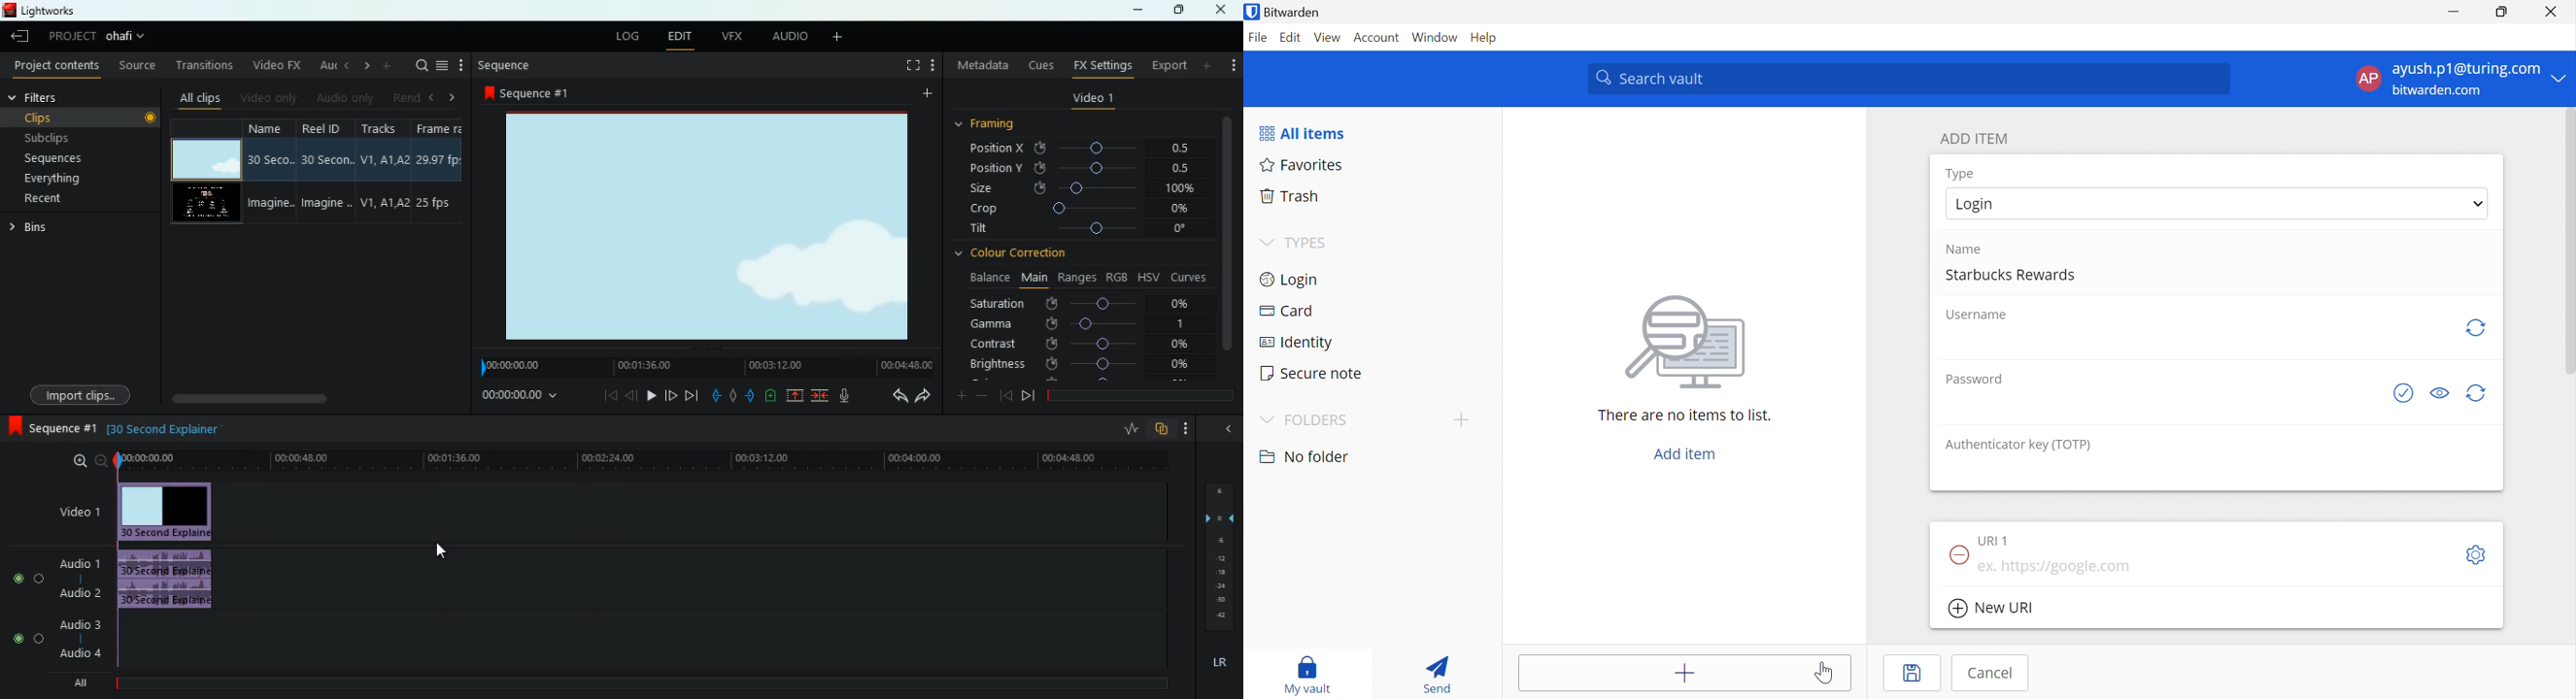 The height and width of the screenshot is (700, 2576). Describe the element at coordinates (1189, 277) in the screenshot. I see `curves` at that location.